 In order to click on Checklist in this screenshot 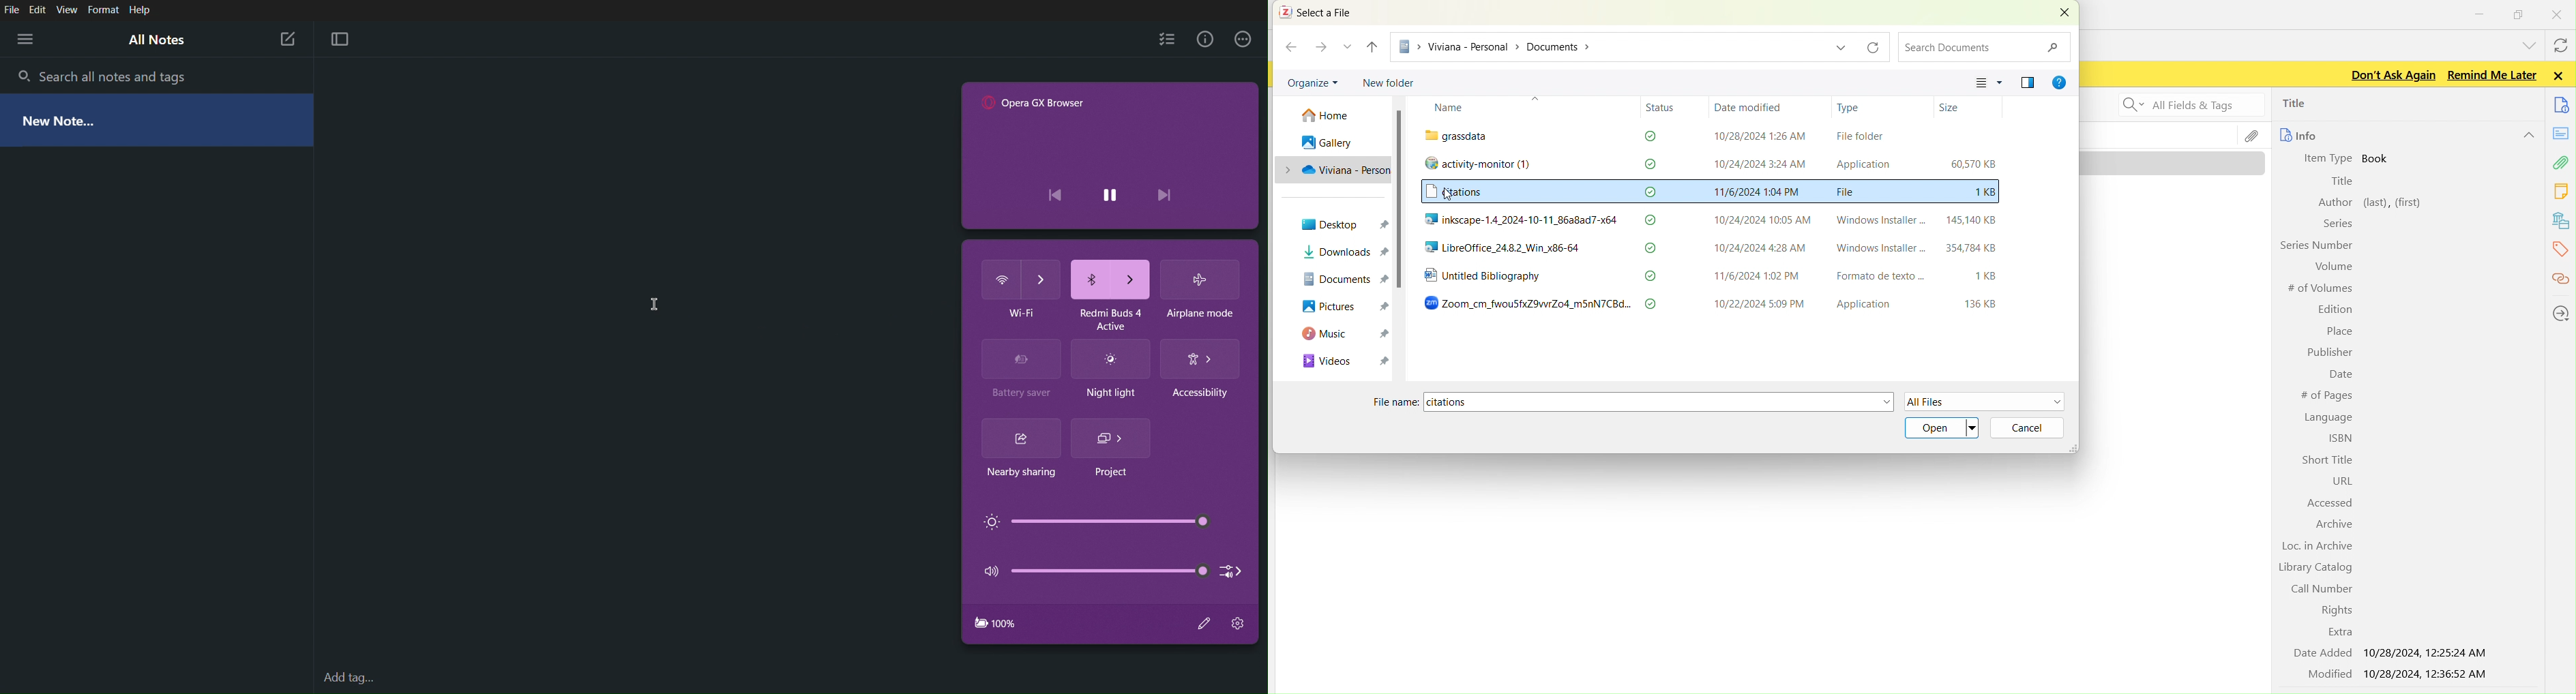, I will do `click(1166, 39)`.